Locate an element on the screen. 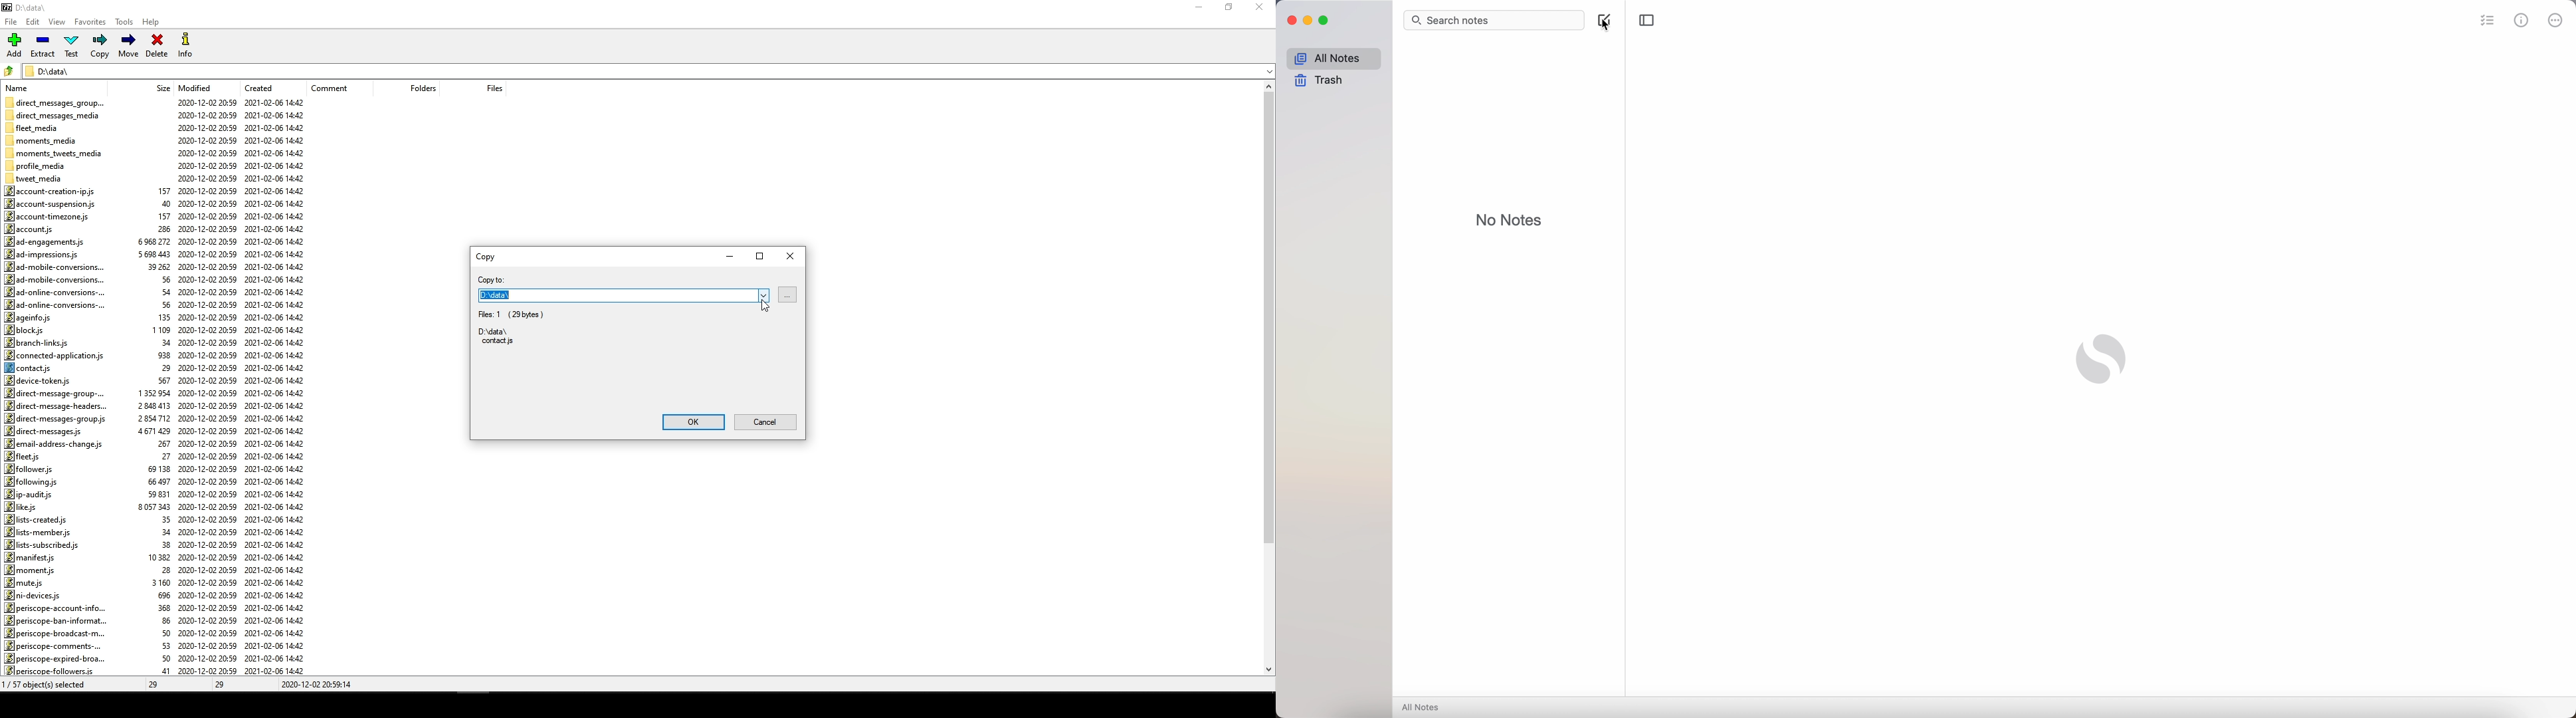 Image resolution: width=2576 pixels, height=728 pixels. profile_media is located at coordinates (37, 166).